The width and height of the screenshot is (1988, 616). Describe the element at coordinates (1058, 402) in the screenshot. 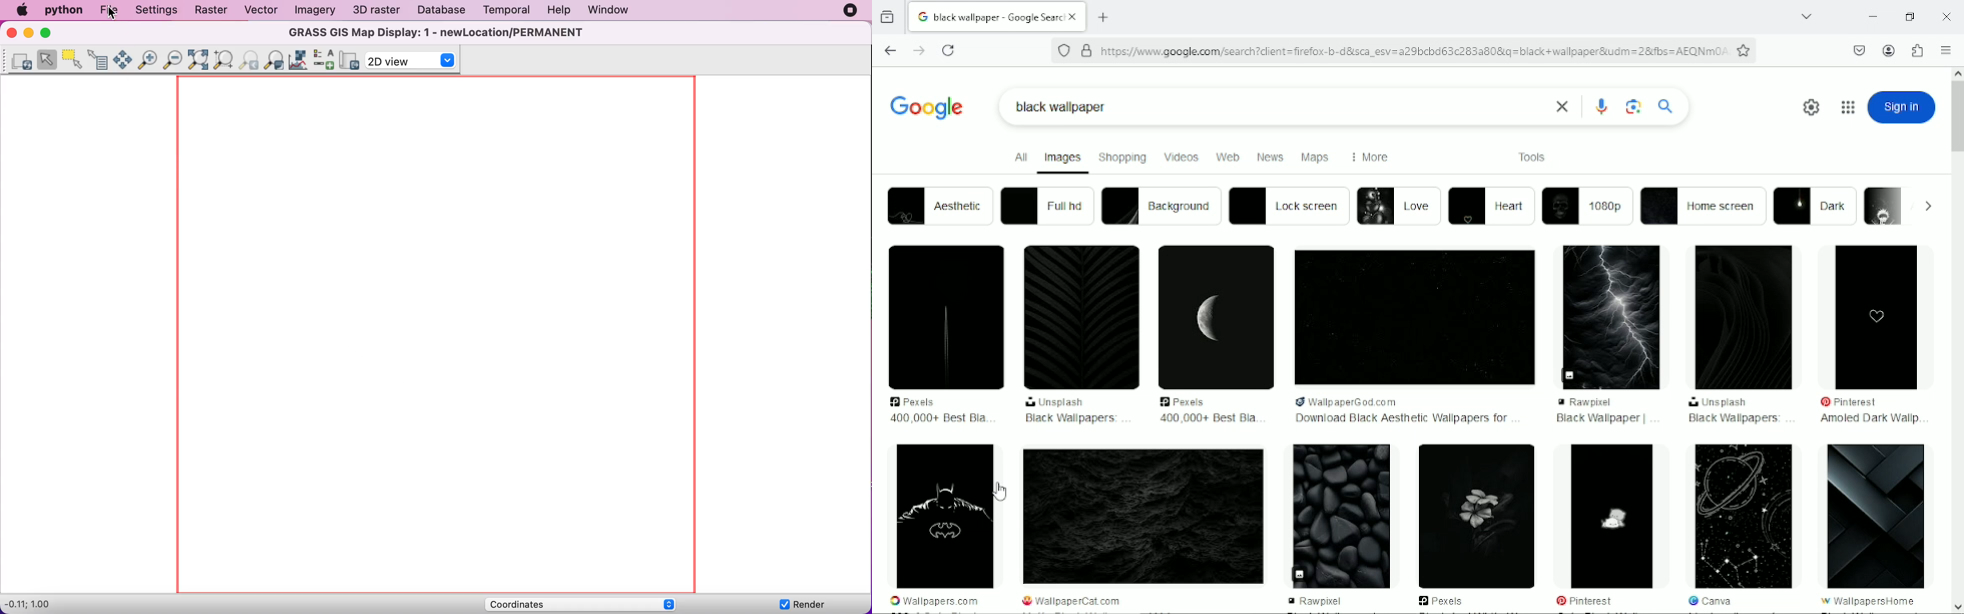

I see `unsplash` at that location.